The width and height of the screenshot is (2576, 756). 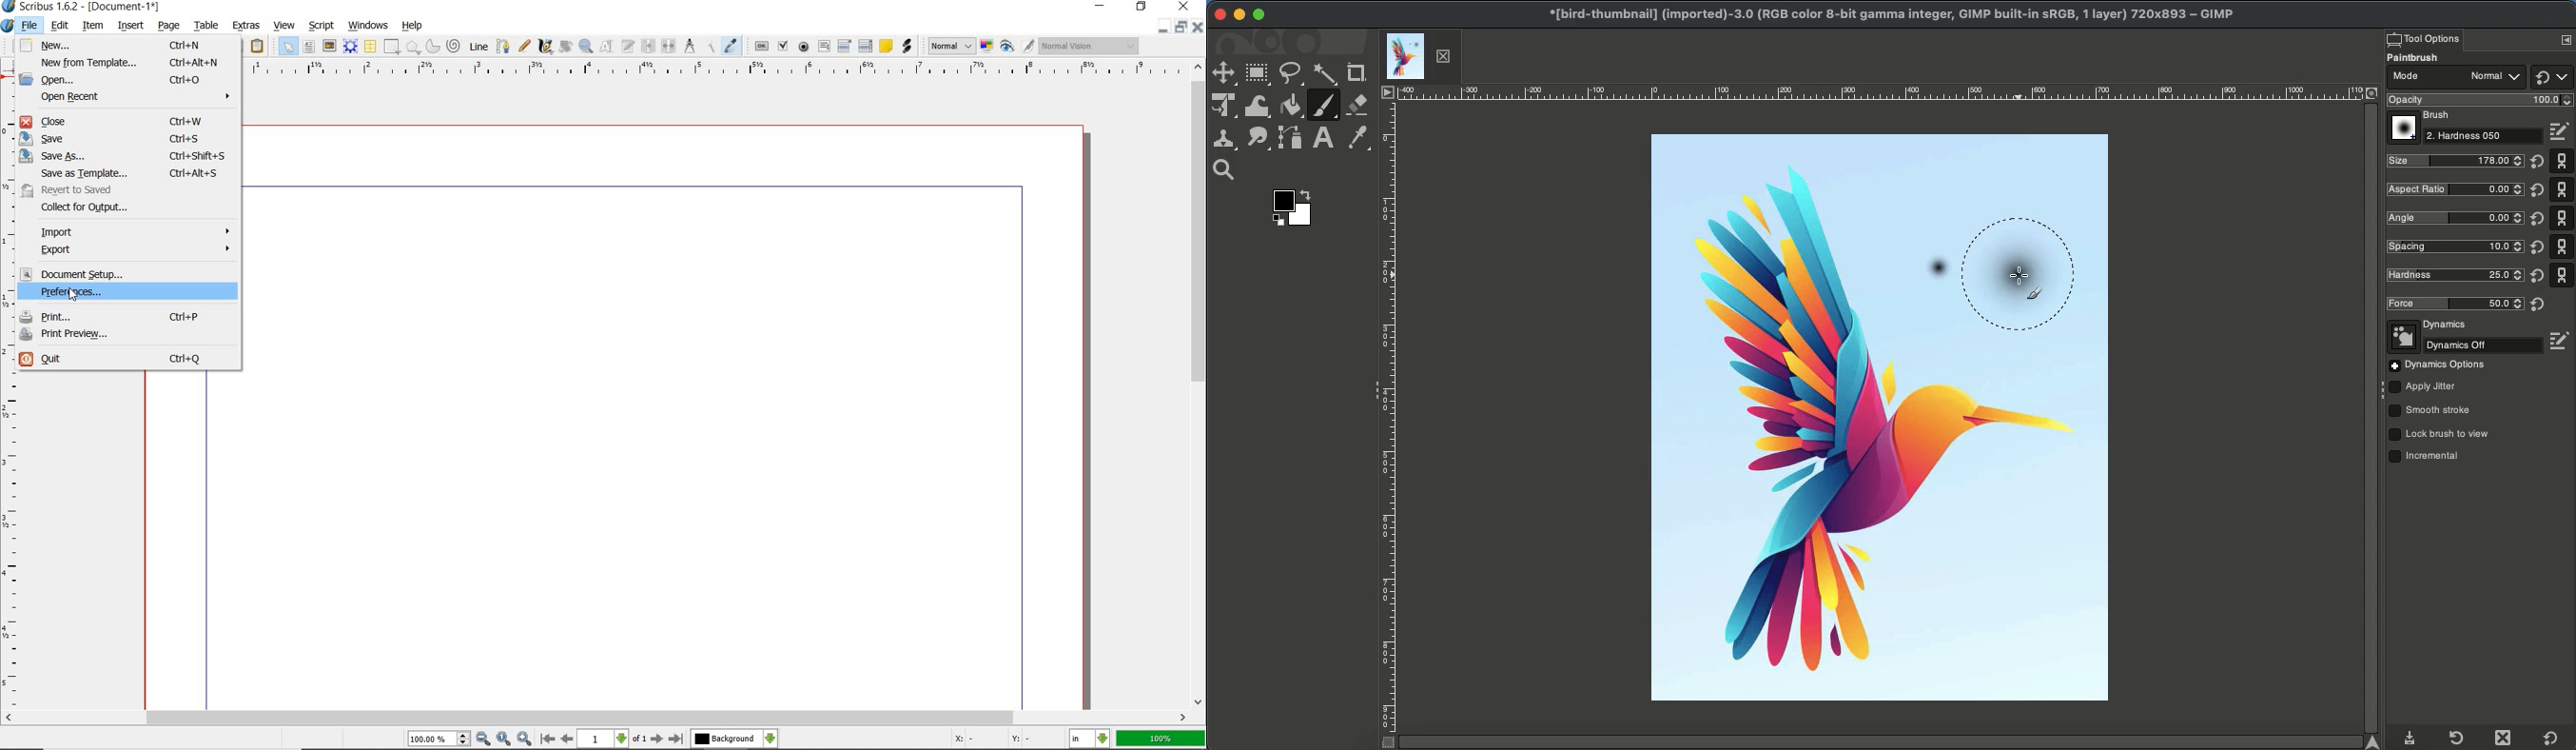 What do you see at coordinates (2551, 739) in the screenshot?
I see `Default` at bounding box center [2551, 739].